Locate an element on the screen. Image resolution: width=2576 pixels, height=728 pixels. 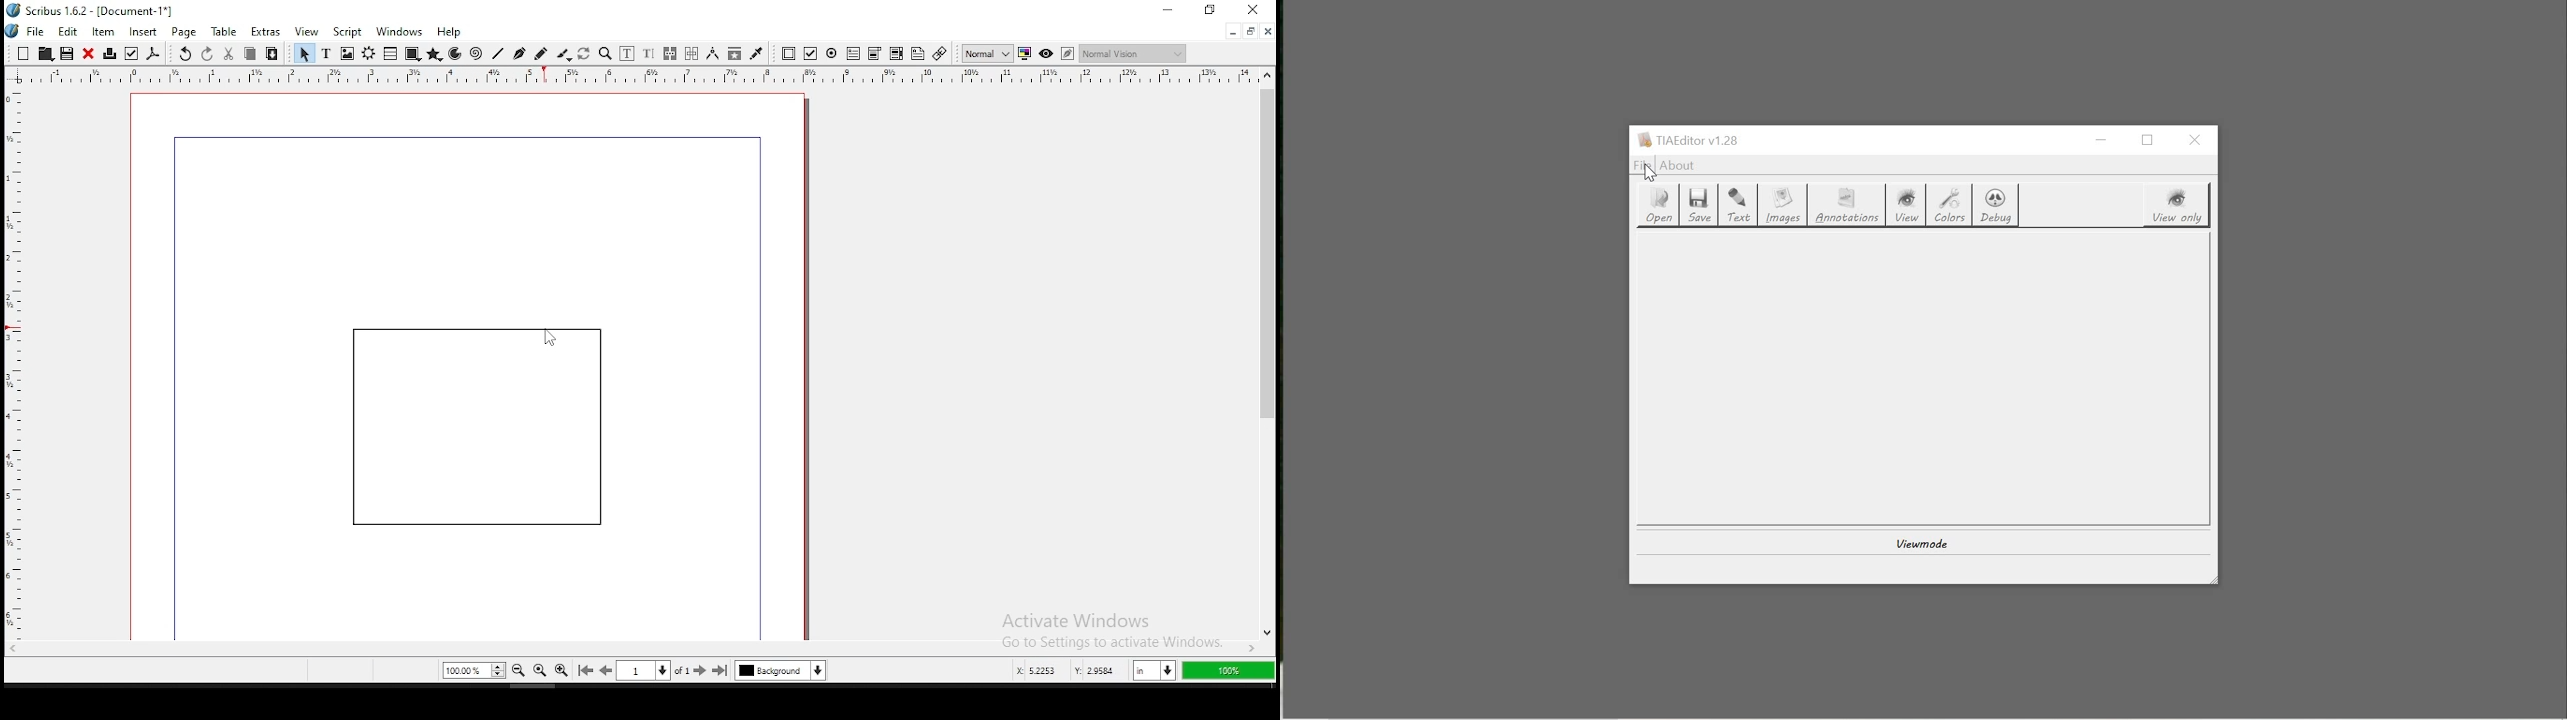
shape is located at coordinates (412, 54).